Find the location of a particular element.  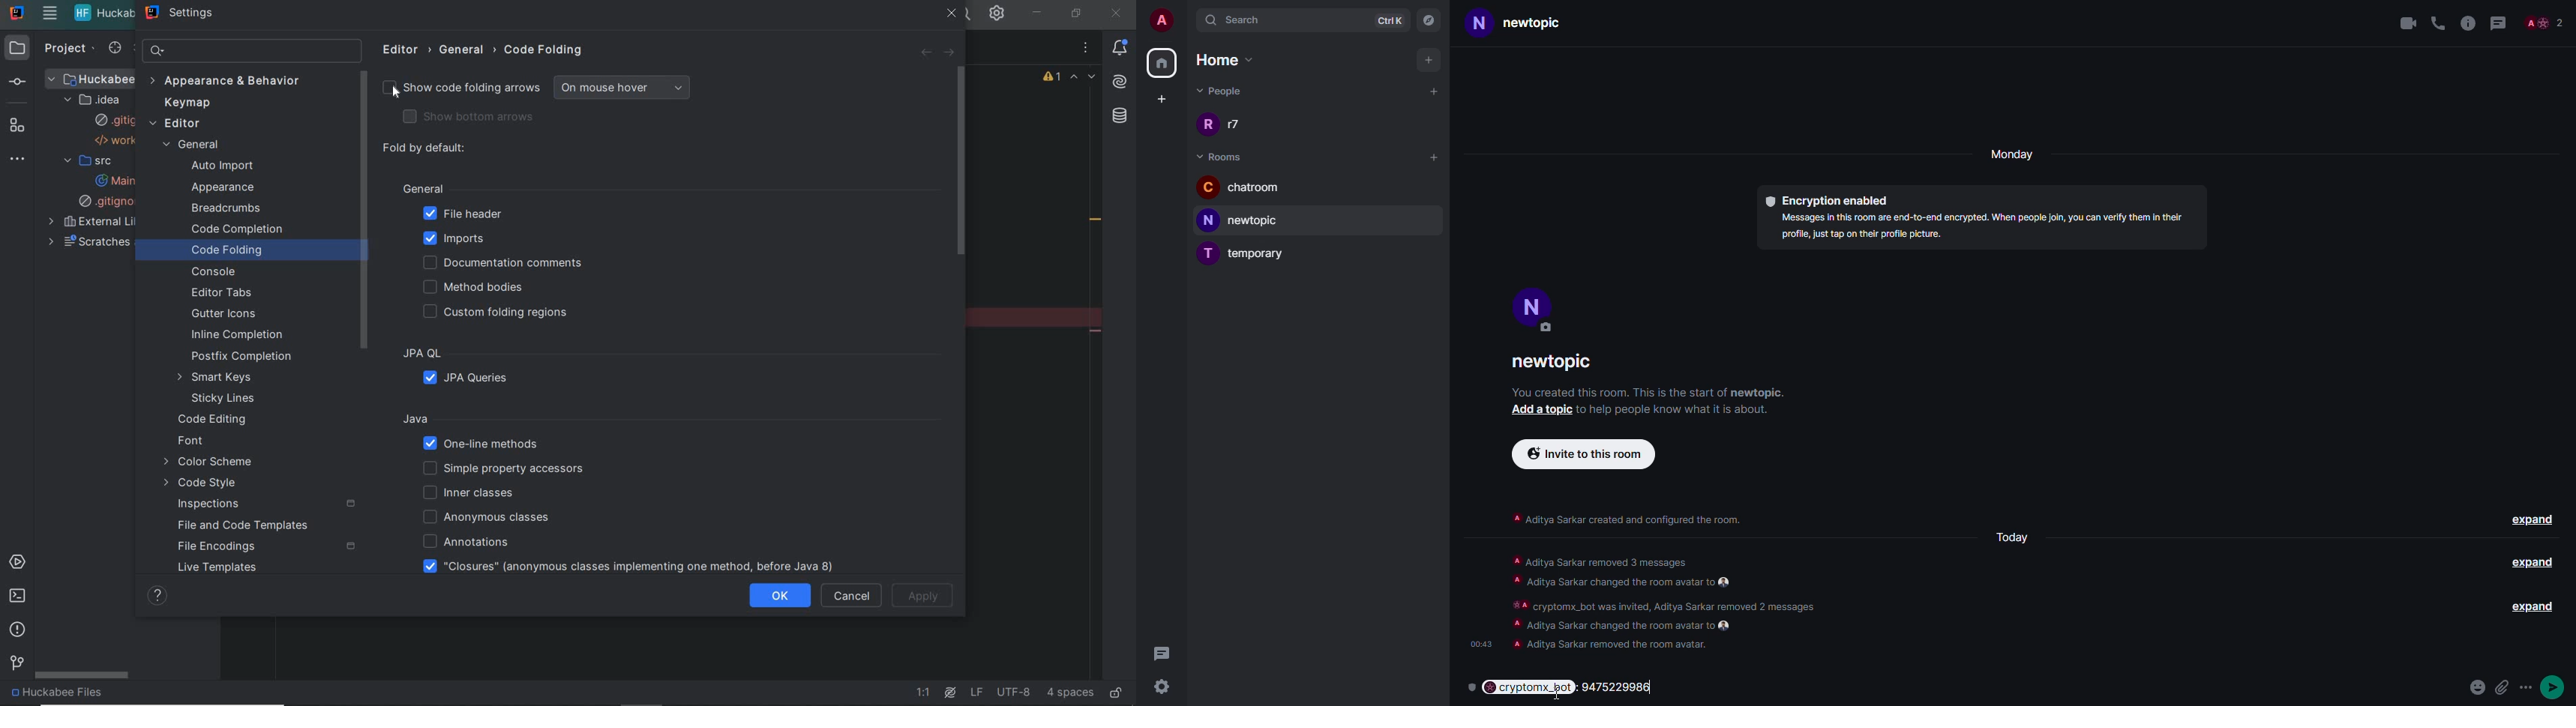

add is located at coordinates (1435, 90).